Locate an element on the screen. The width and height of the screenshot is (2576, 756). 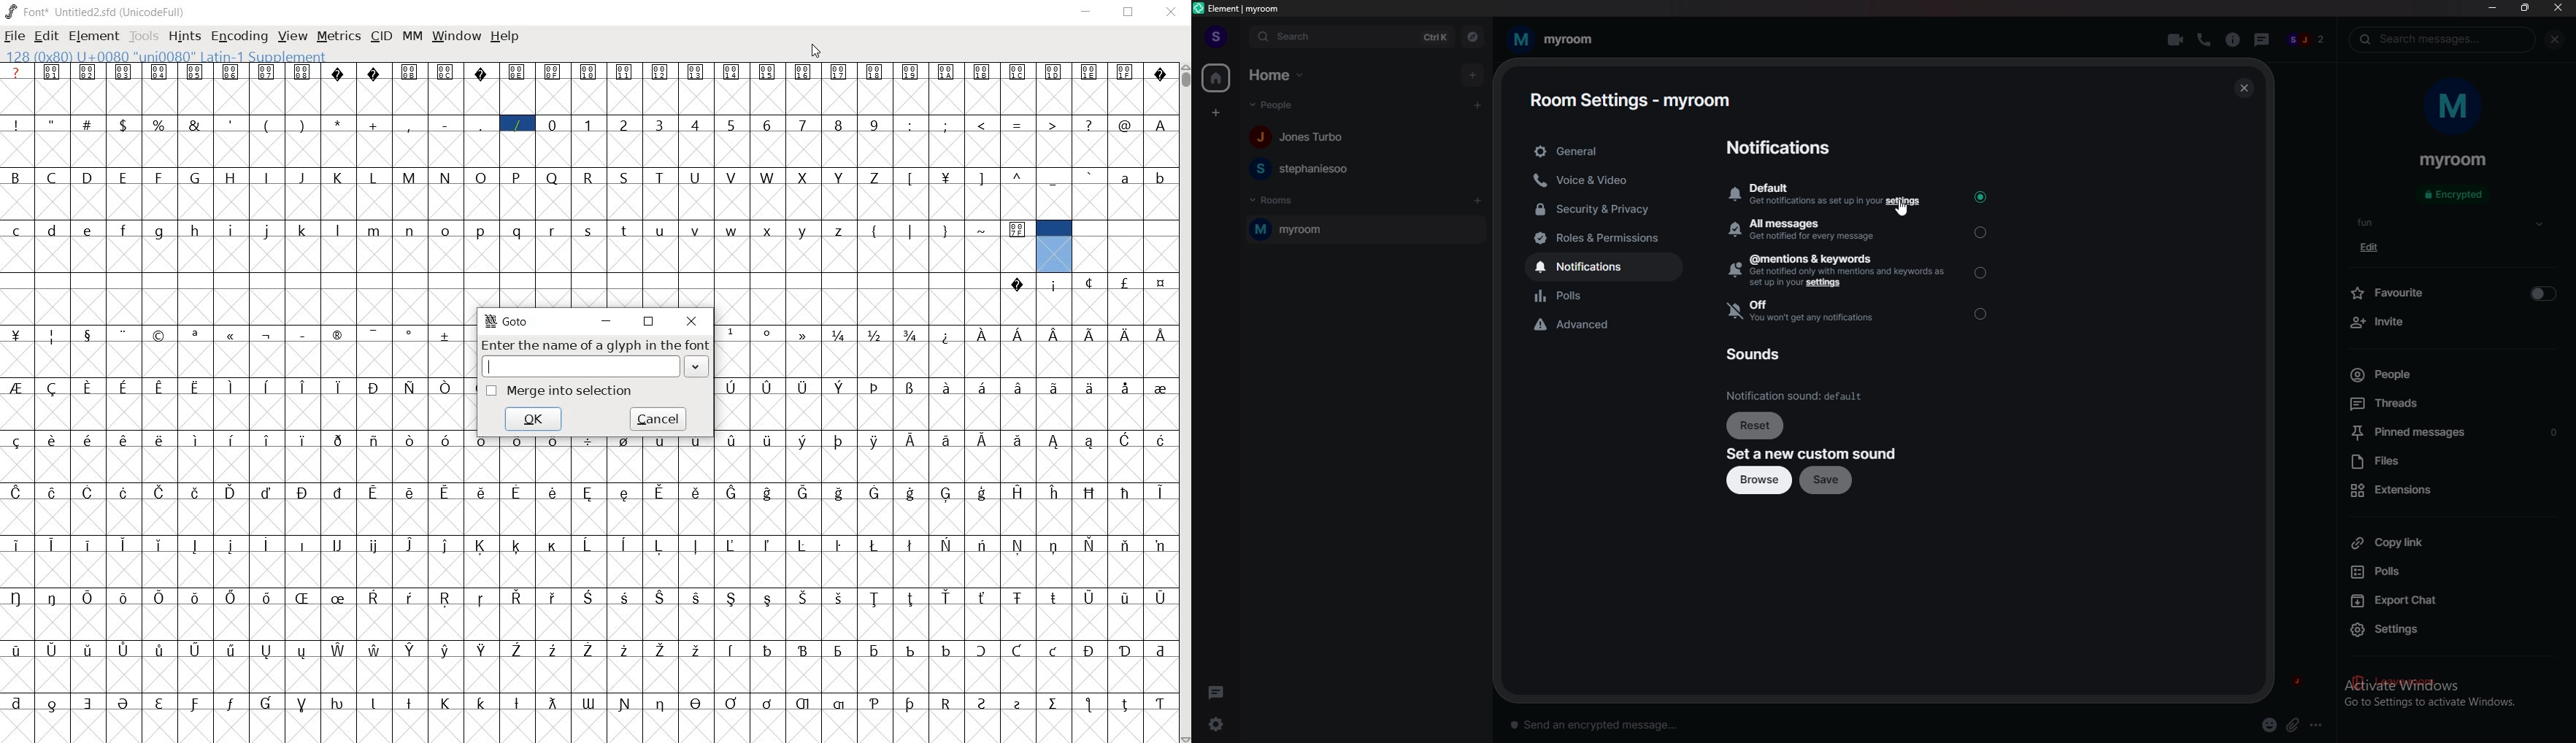
Symbol is located at coordinates (912, 598).